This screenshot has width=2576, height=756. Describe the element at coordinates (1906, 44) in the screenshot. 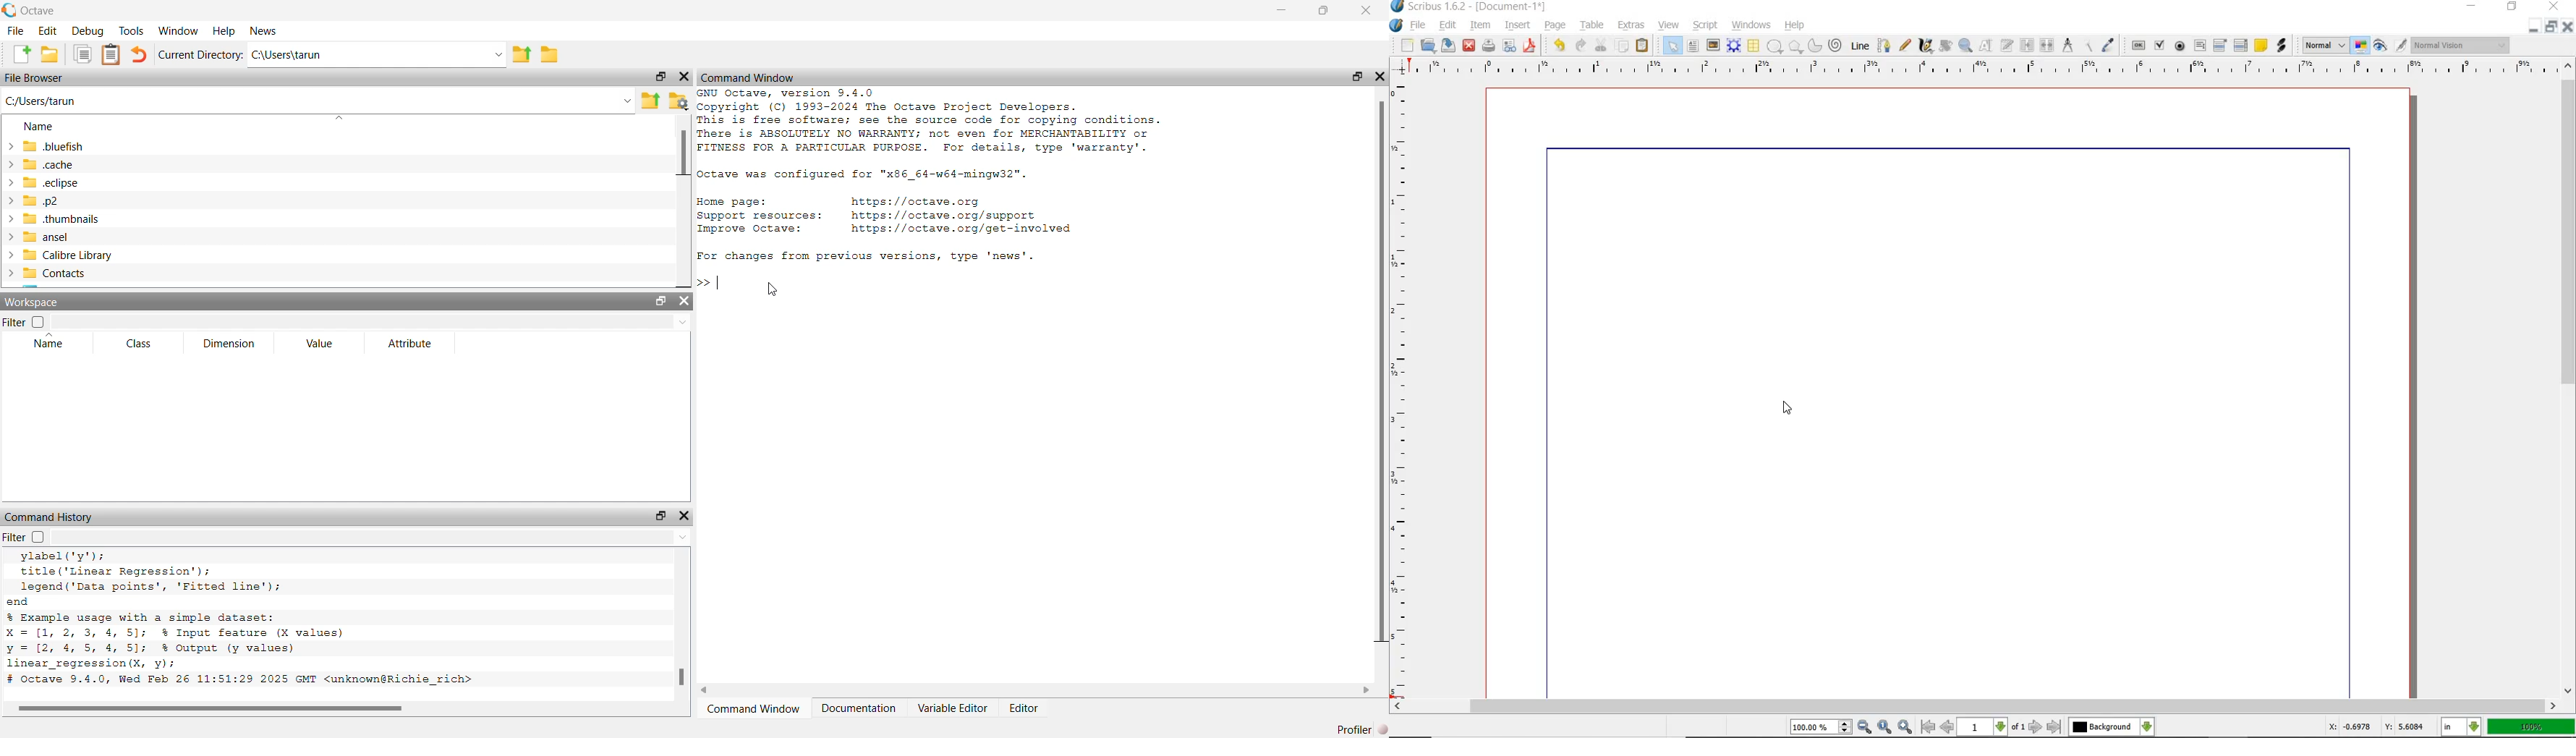

I see `FREEHAND LINE` at that location.